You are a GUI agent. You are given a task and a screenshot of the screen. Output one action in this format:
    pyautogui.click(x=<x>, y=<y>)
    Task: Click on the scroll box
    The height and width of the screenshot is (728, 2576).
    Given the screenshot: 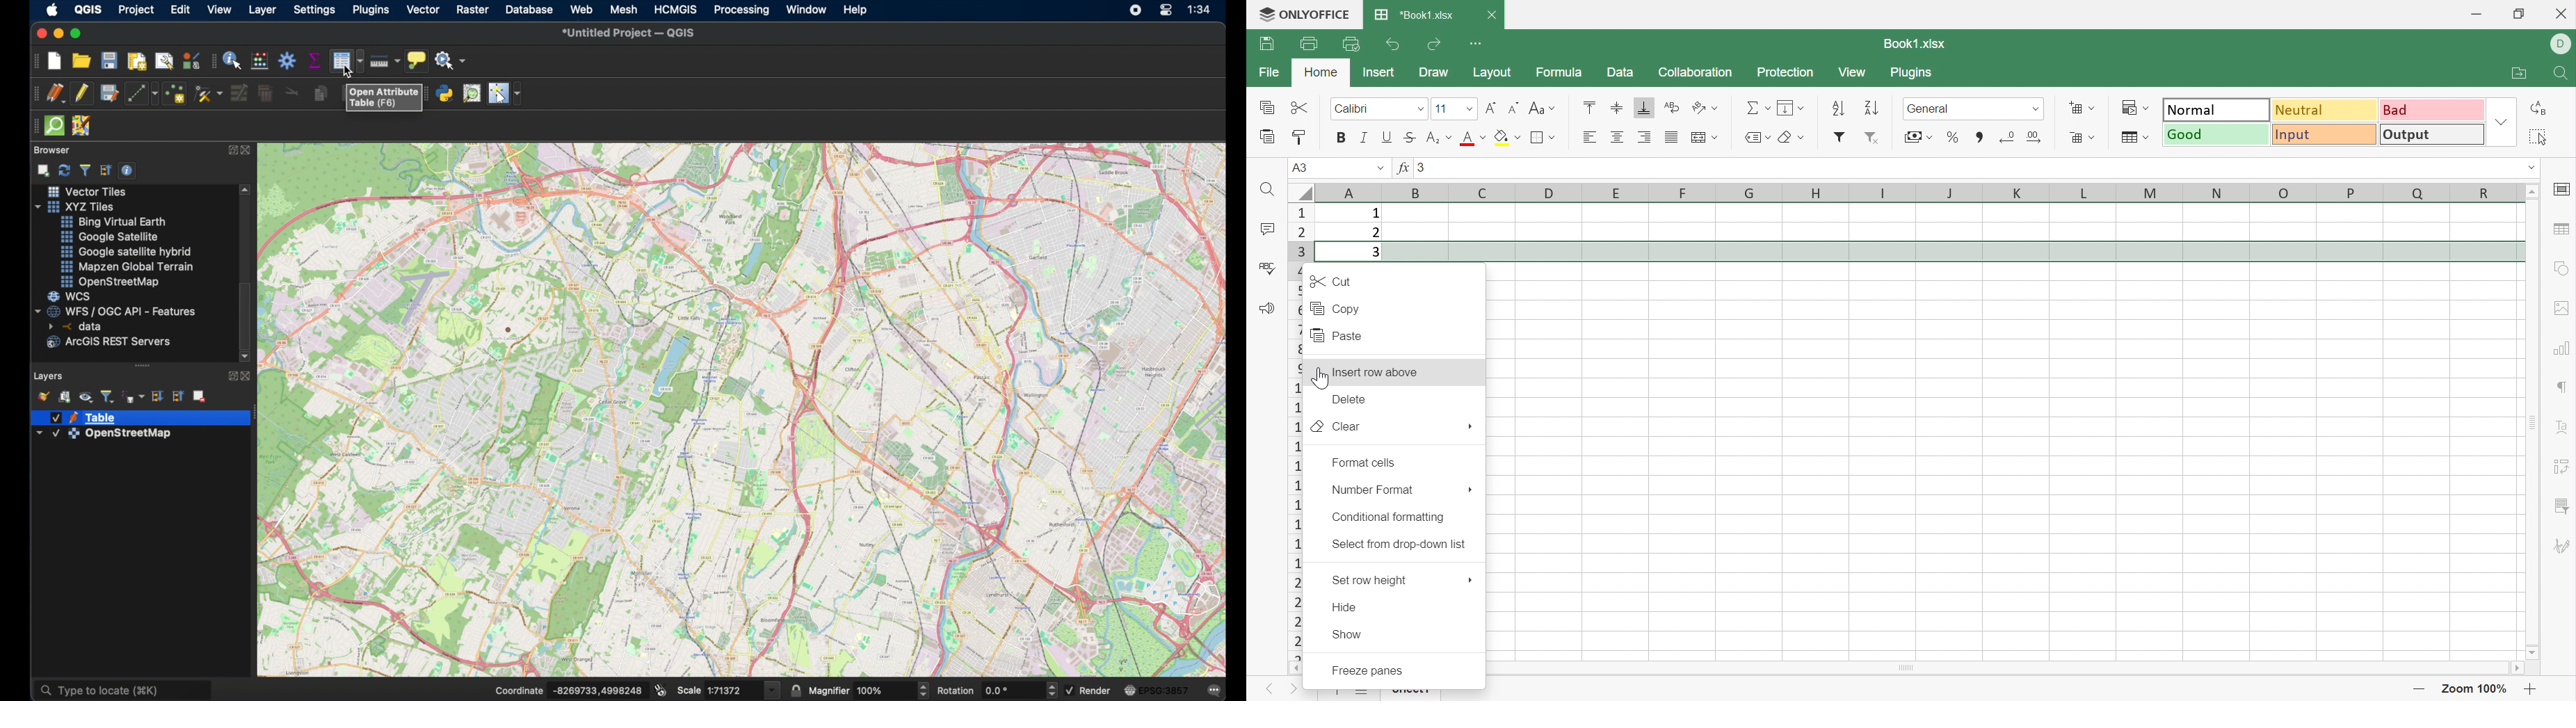 What is the action you would take?
    pyautogui.click(x=246, y=312)
    